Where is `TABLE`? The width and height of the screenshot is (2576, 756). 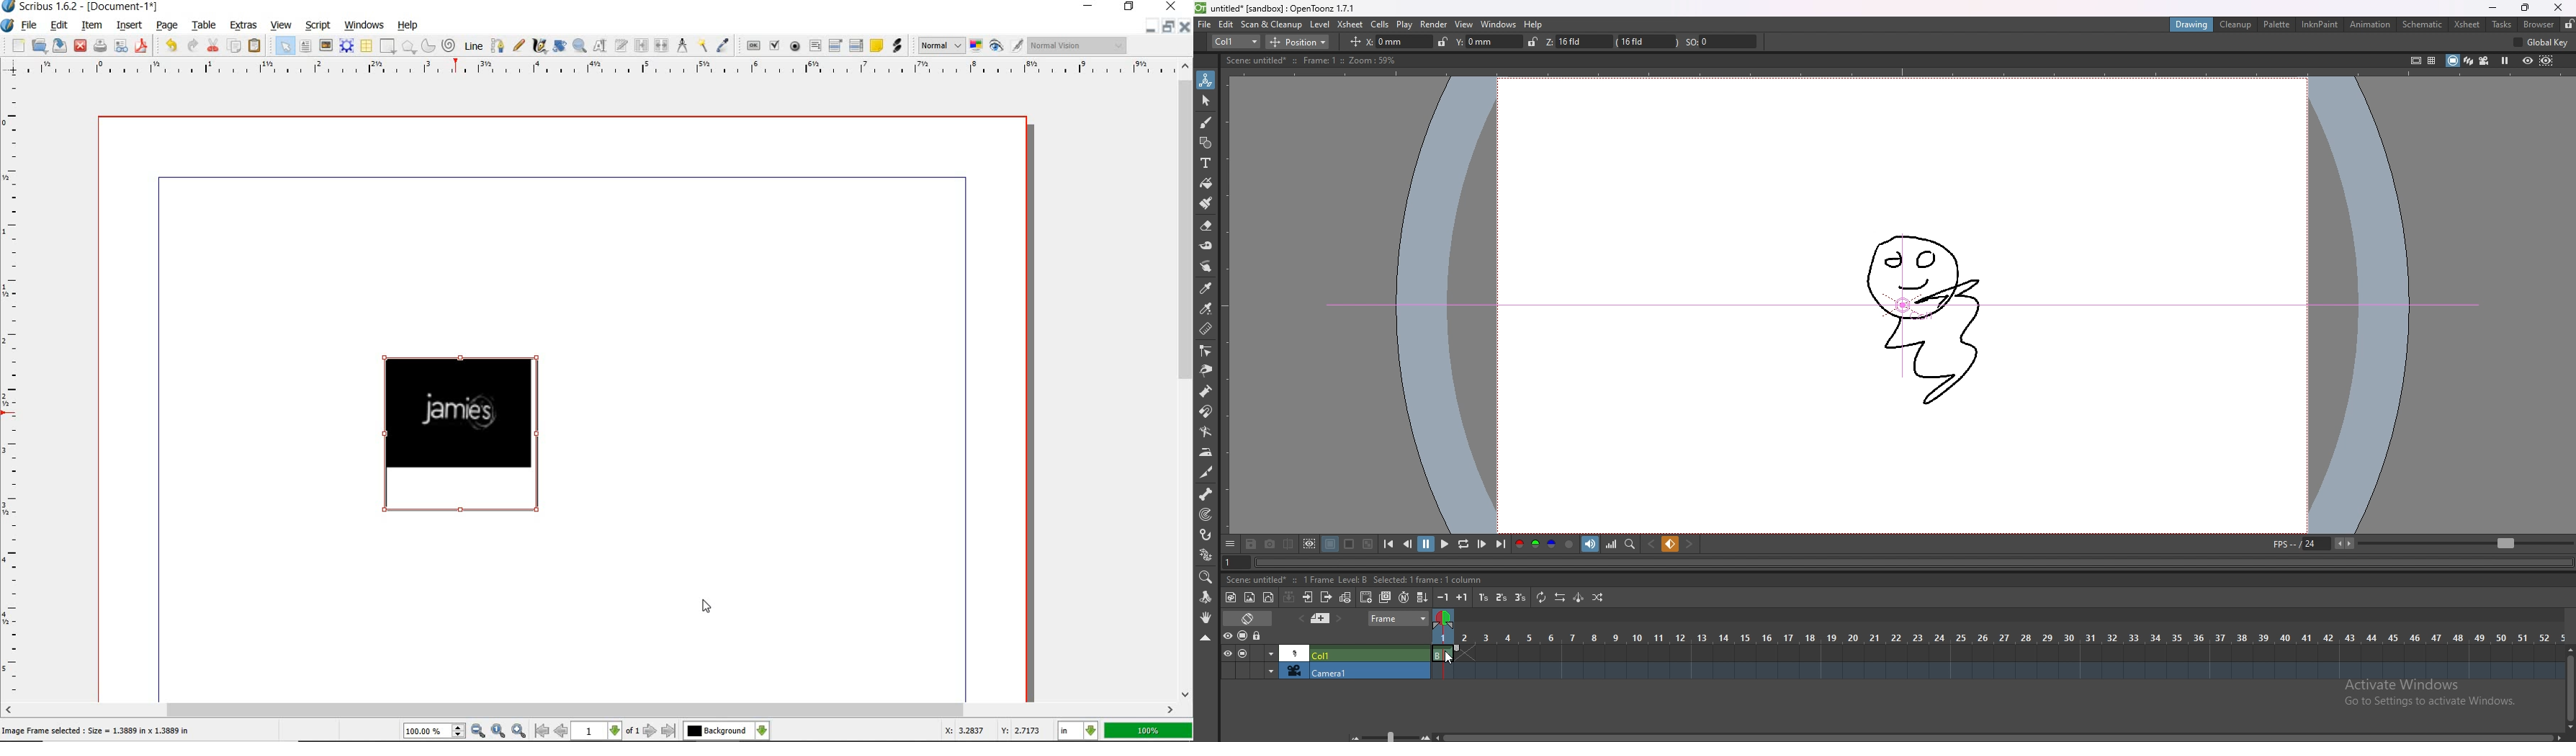 TABLE is located at coordinates (366, 46).